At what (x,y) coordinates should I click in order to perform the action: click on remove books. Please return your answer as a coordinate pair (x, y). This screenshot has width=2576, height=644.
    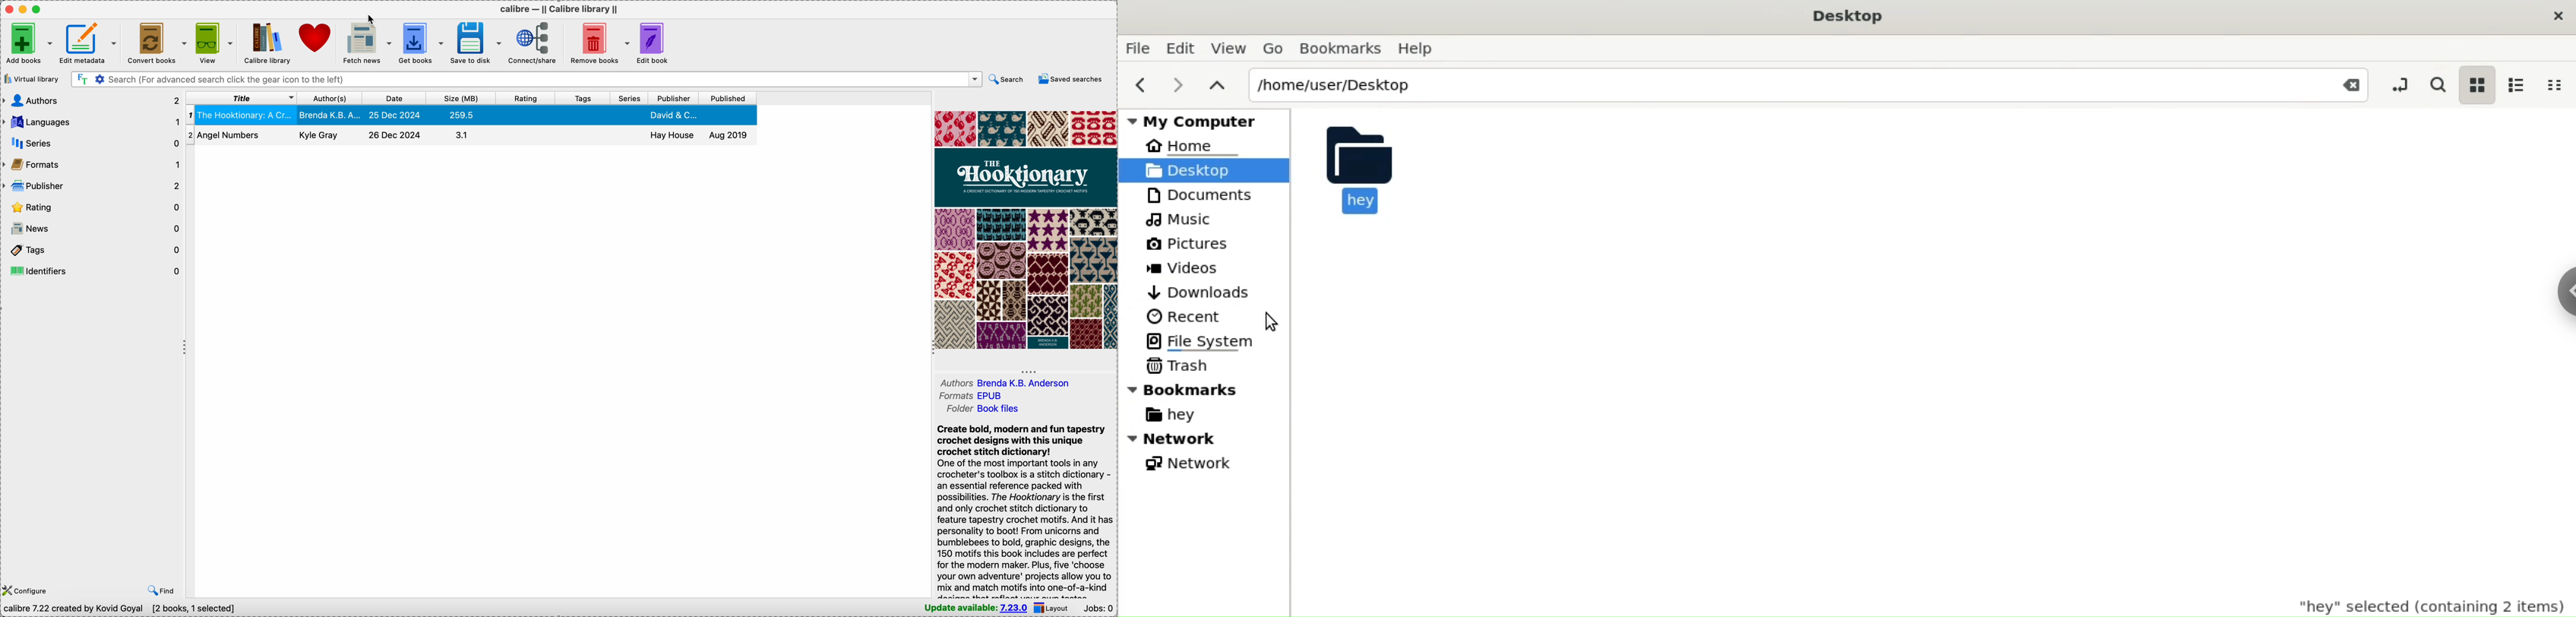
    Looking at the image, I should click on (600, 42).